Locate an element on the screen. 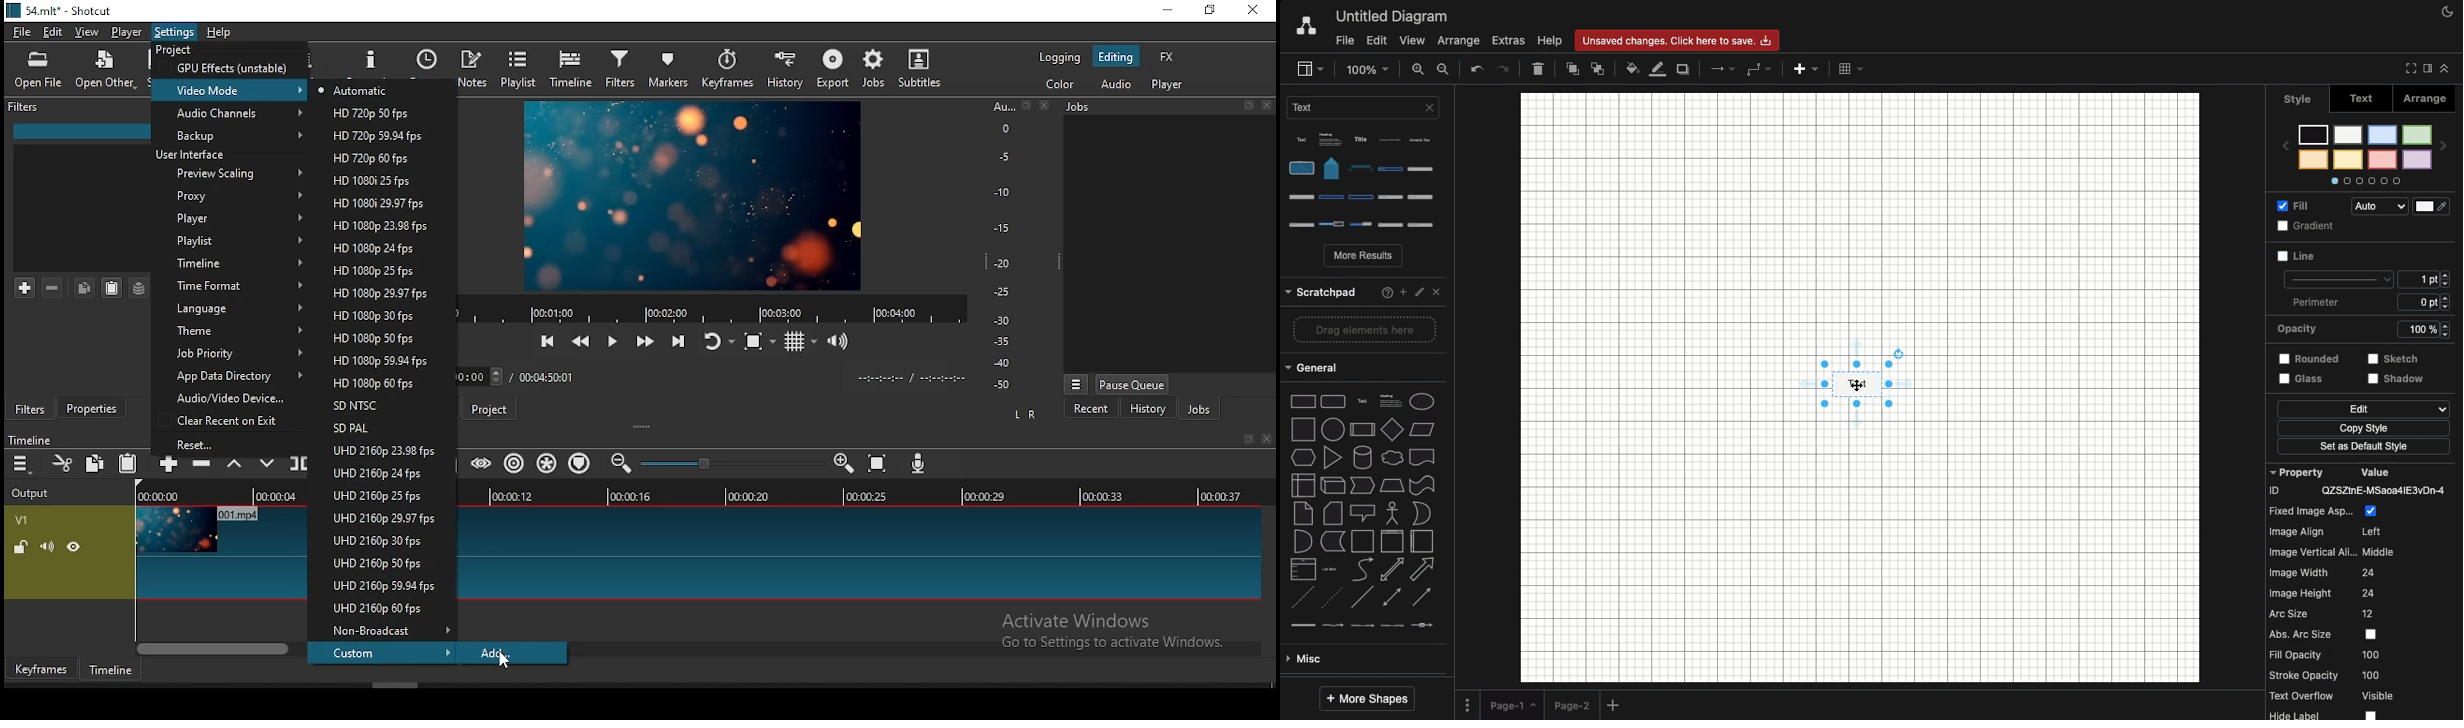  icon and file name is located at coordinates (62, 9).